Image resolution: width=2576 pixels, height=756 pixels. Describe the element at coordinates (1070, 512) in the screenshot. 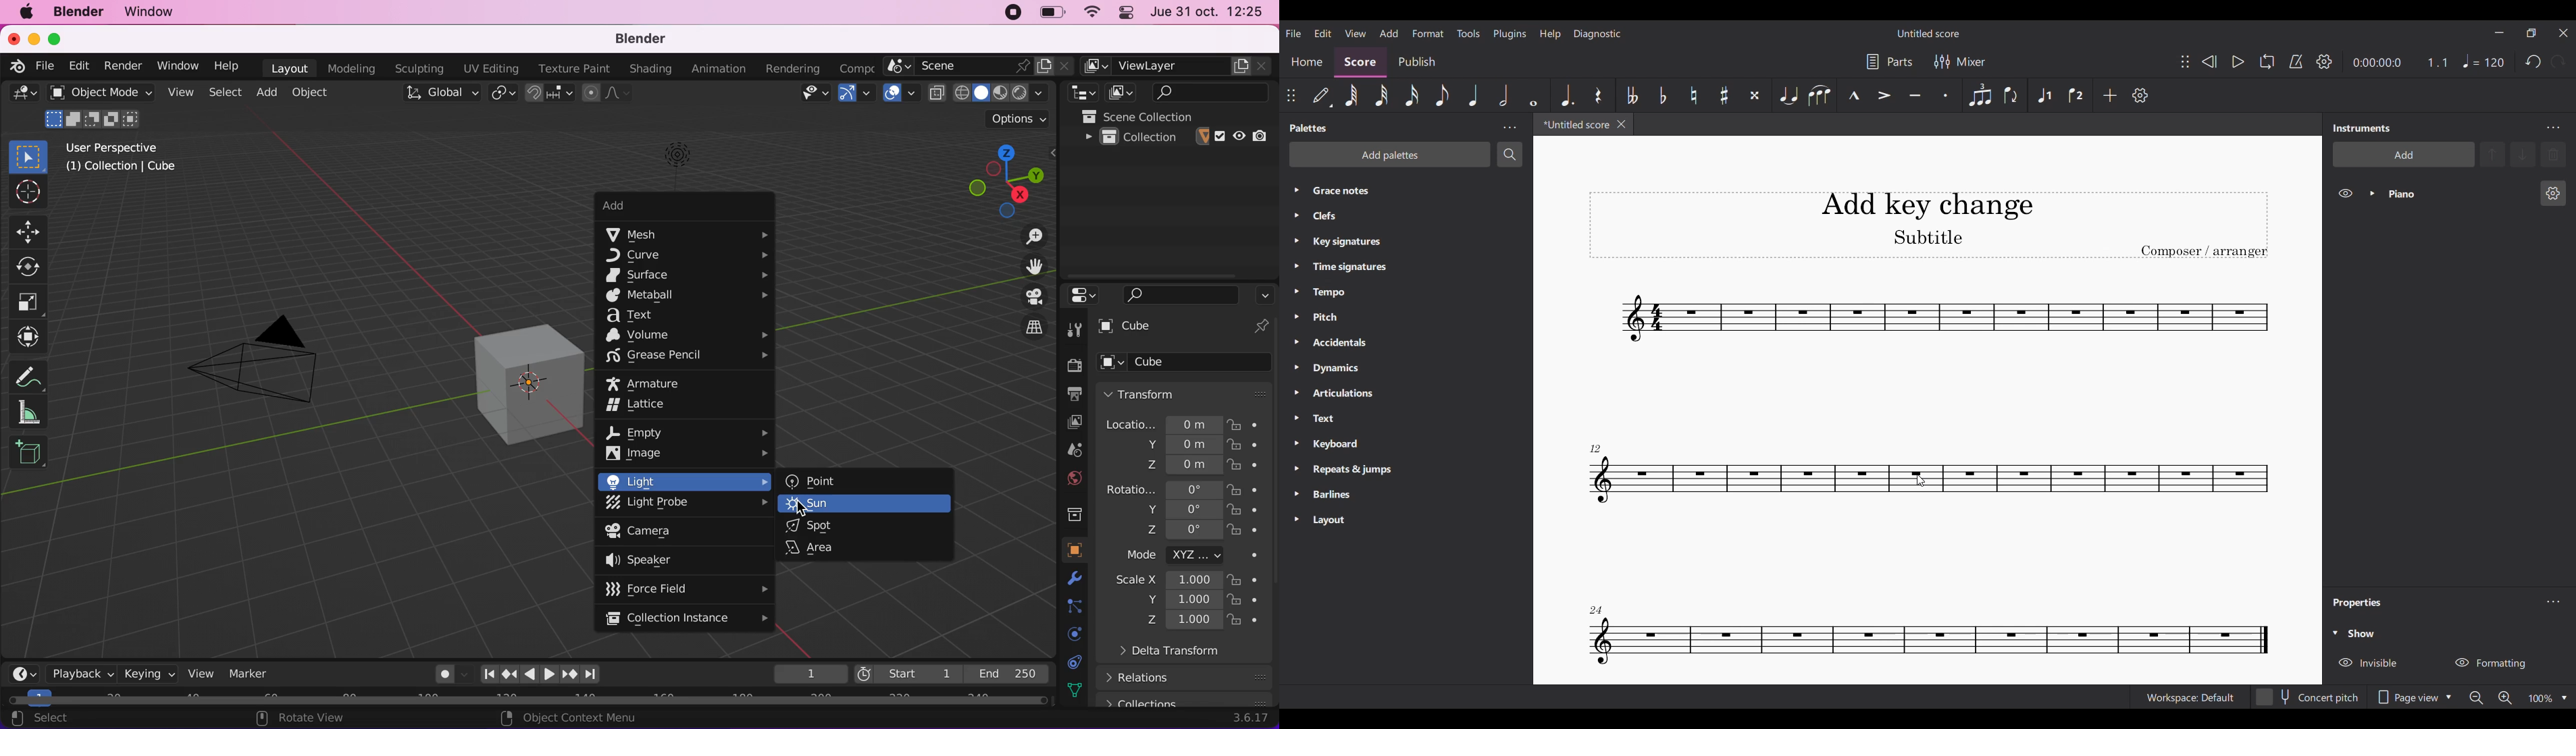

I see `collections` at that location.